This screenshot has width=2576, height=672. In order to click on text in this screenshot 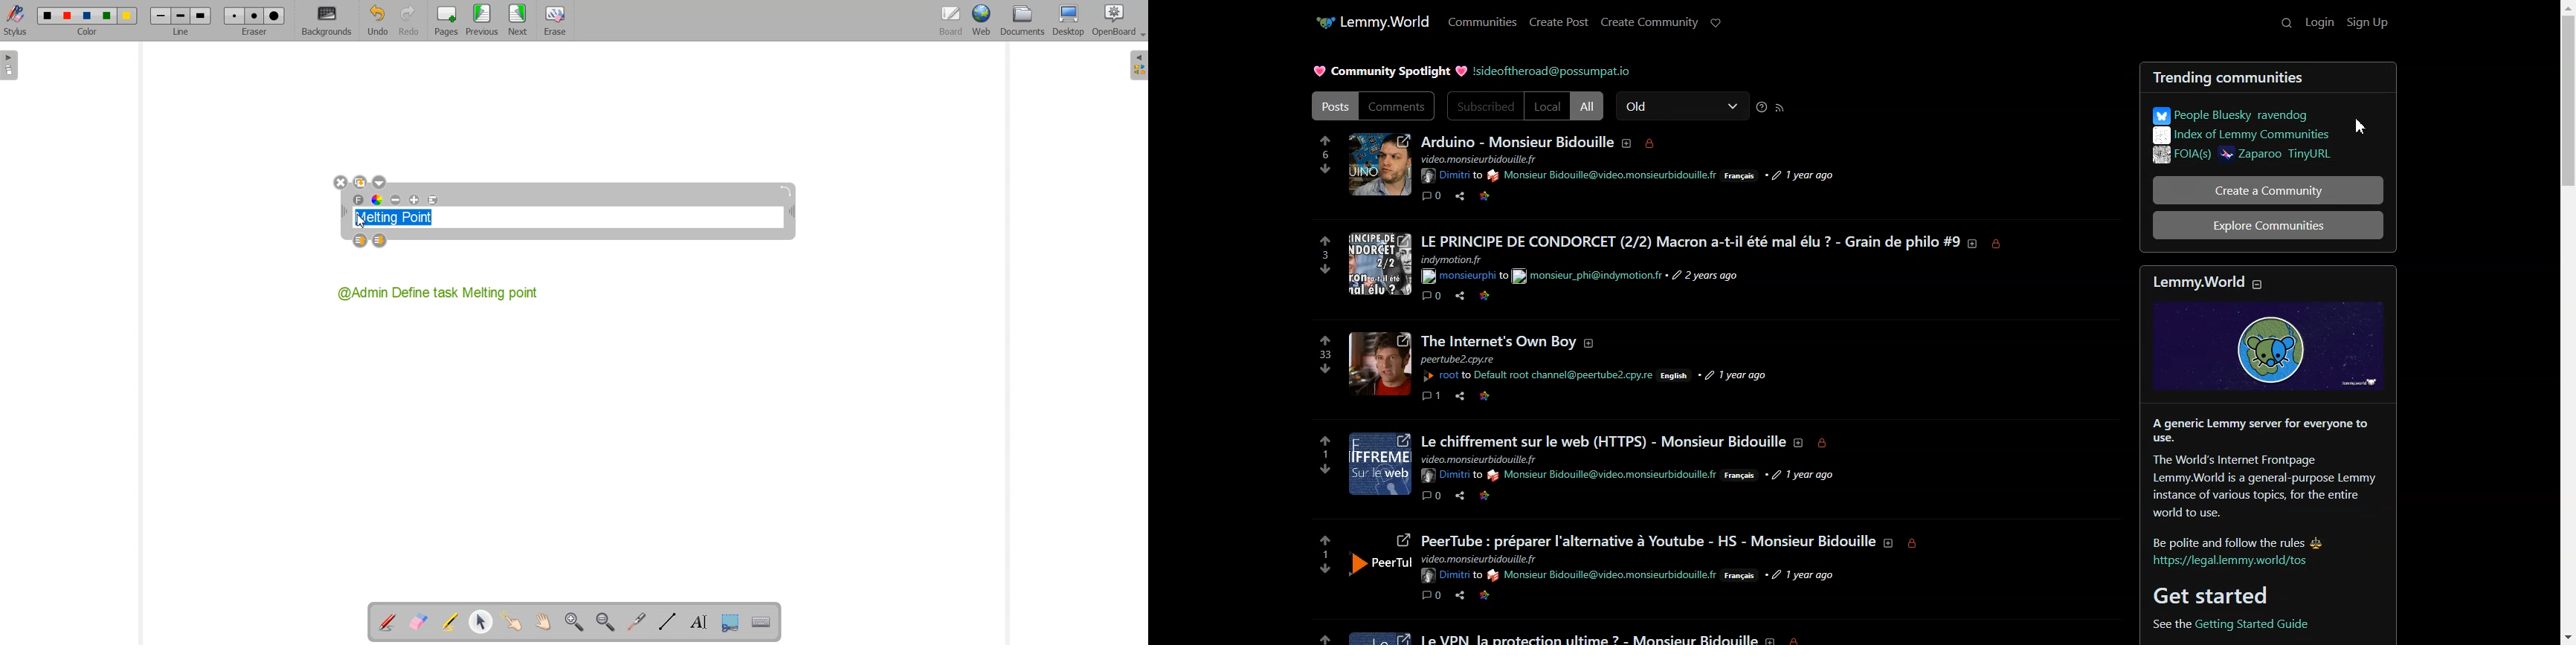, I will do `click(1588, 636)`.